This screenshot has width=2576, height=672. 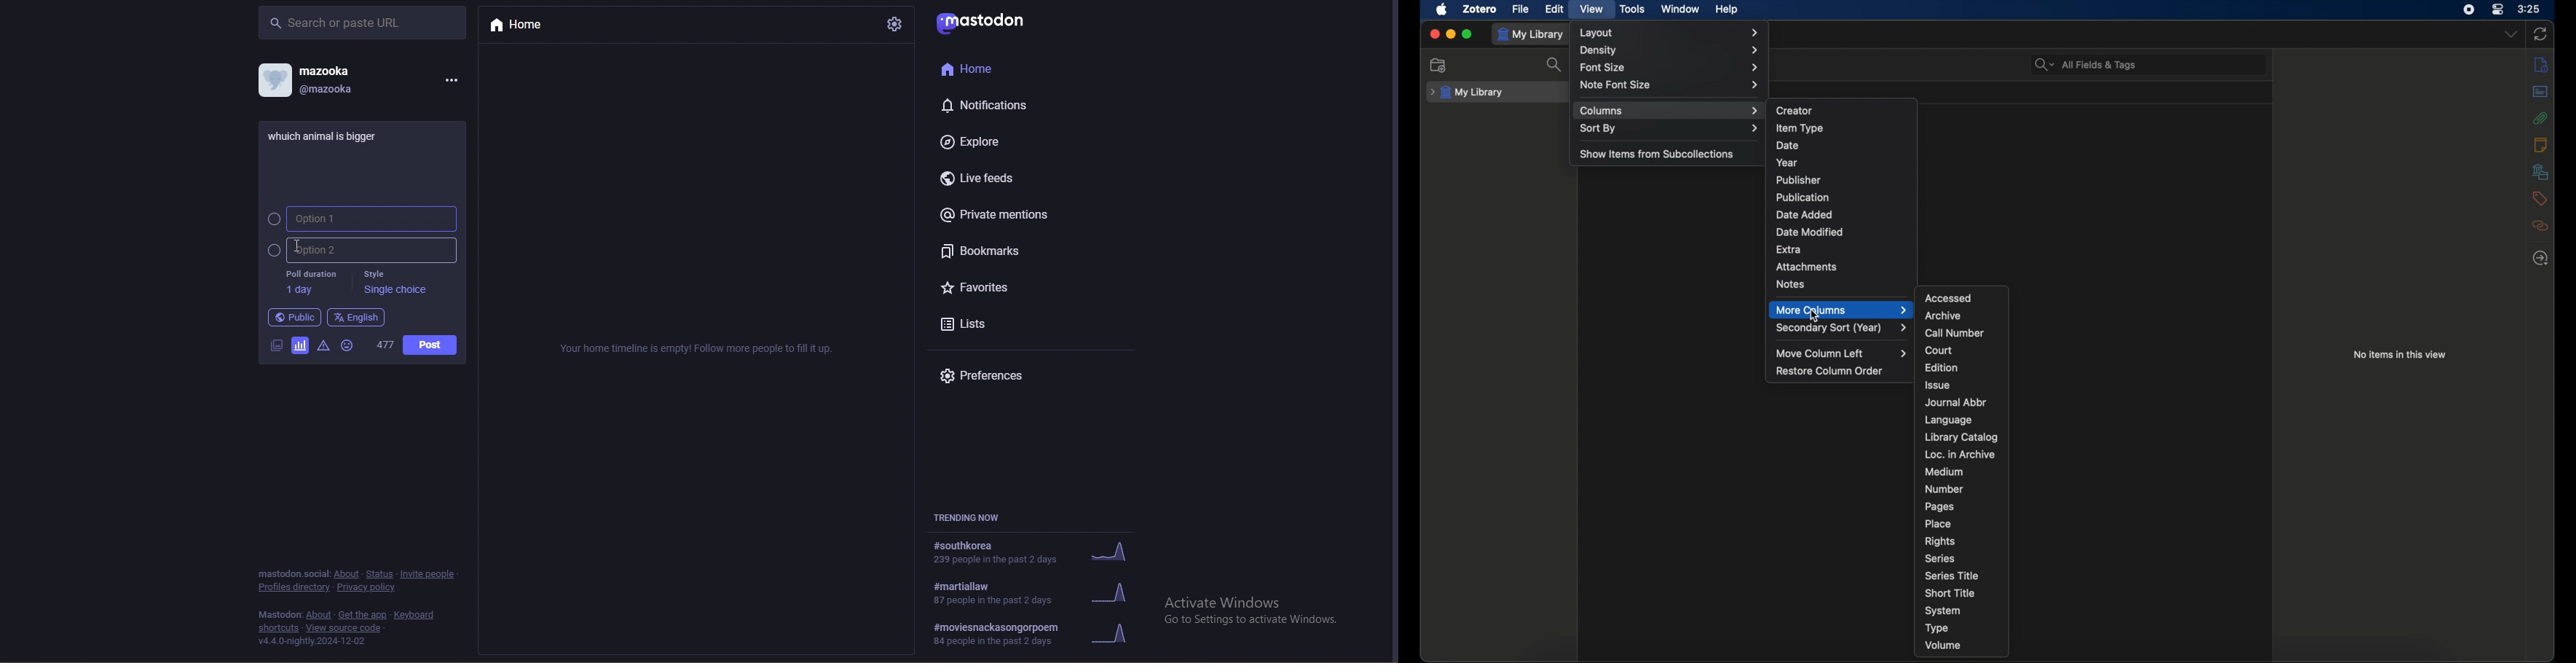 I want to click on libraries, so click(x=2540, y=171).